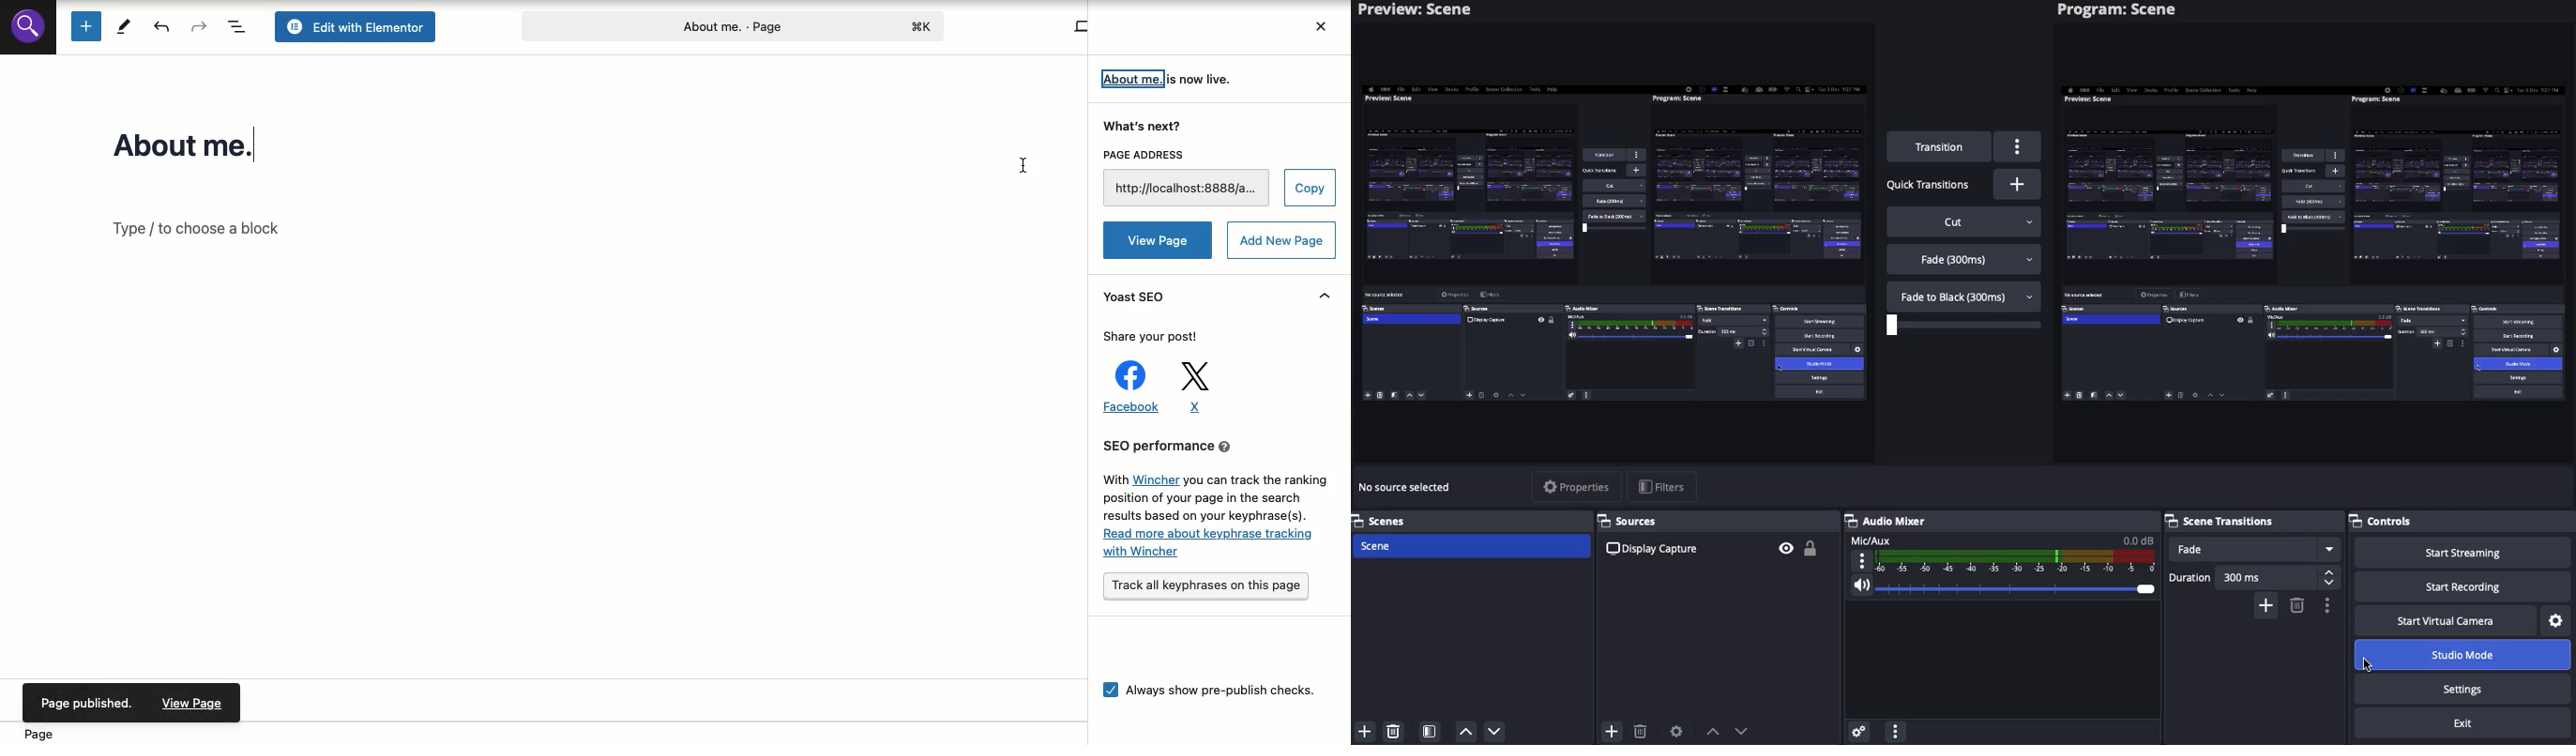 The width and height of the screenshot is (2576, 756). What do you see at coordinates (2448, 621) in the screenshot?
I see `Start virtual camera` at bounding box center [2448, 621].